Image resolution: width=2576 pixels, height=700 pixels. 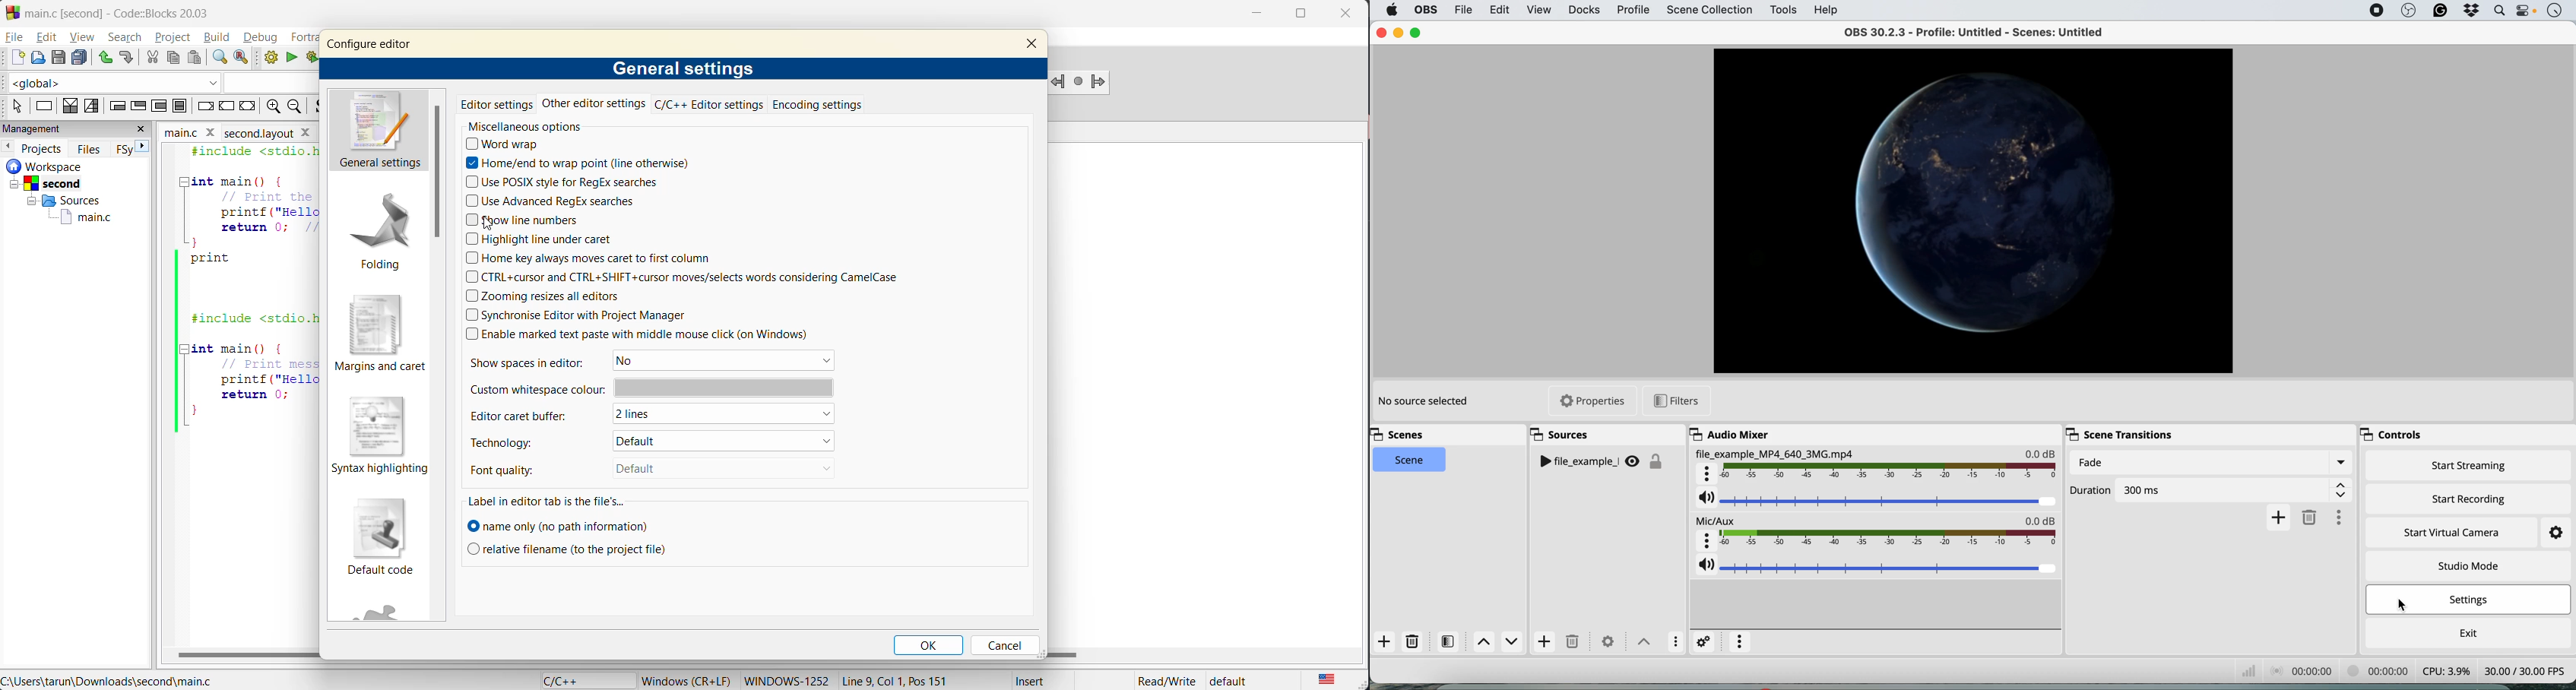 I want to click on show line numbers, so click(x=529, y=220).